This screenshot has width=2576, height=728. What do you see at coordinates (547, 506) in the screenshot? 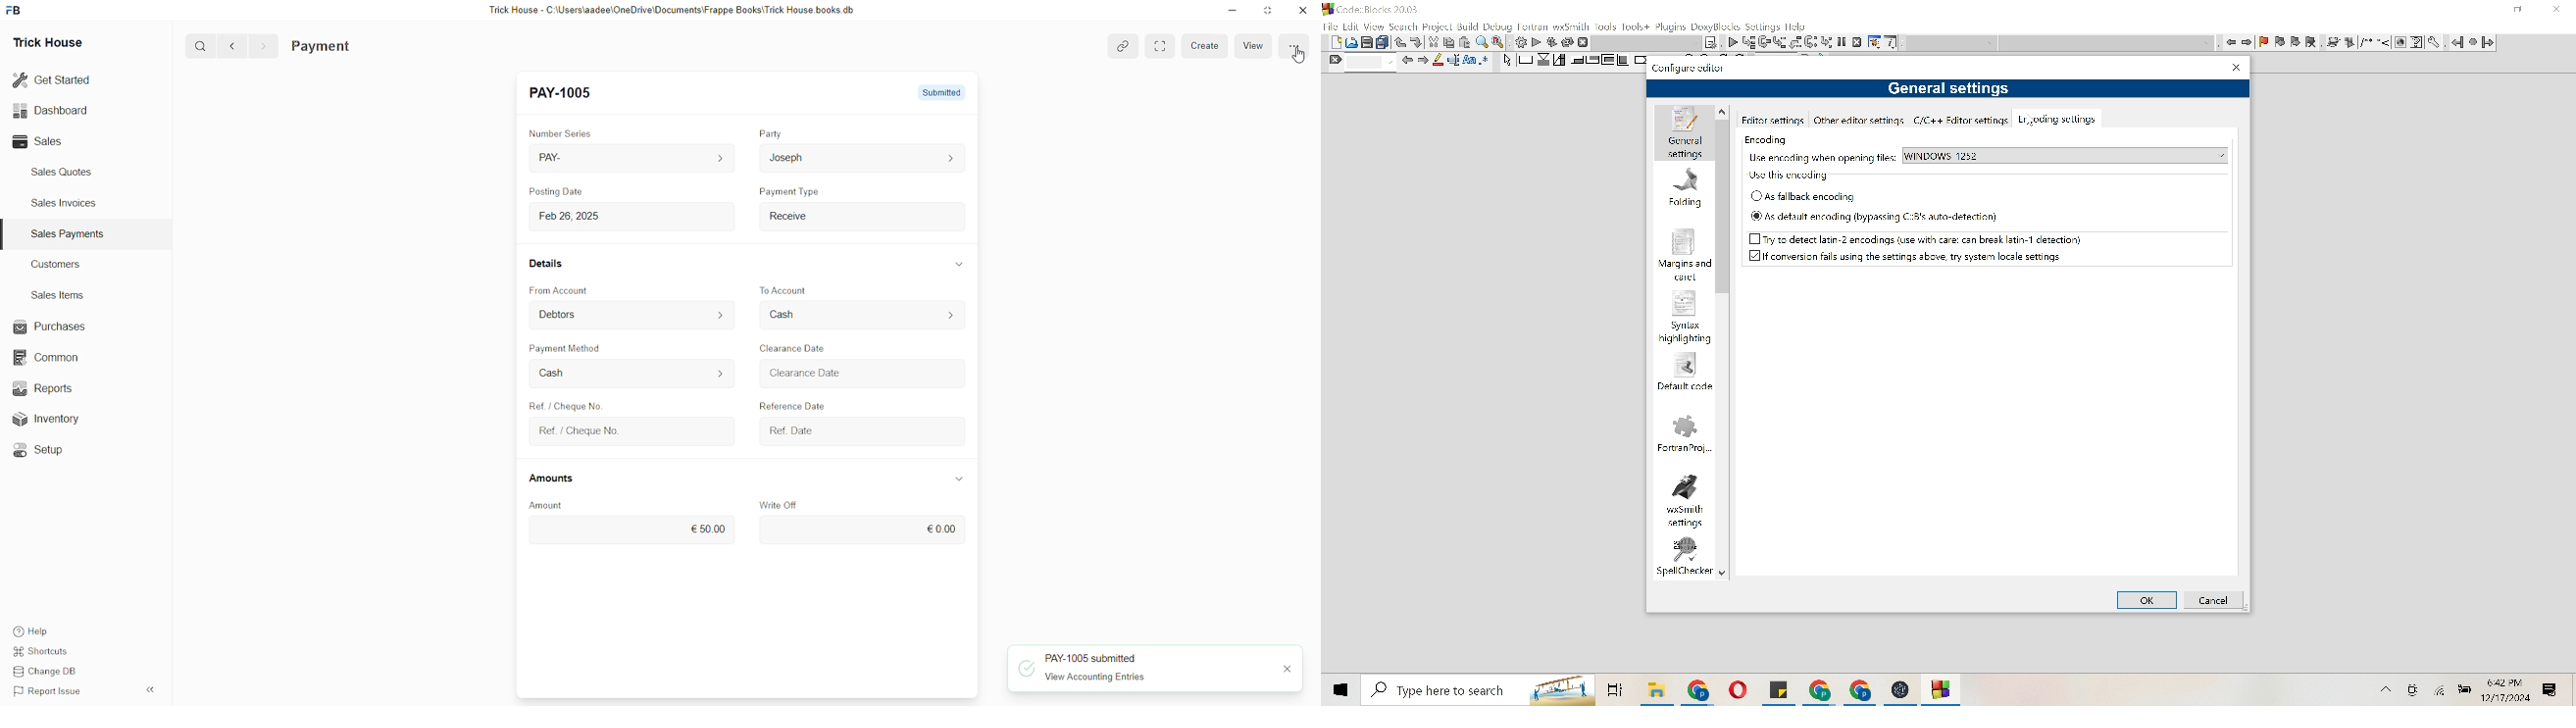
I see `Amount` at bounding box center [547, 506].